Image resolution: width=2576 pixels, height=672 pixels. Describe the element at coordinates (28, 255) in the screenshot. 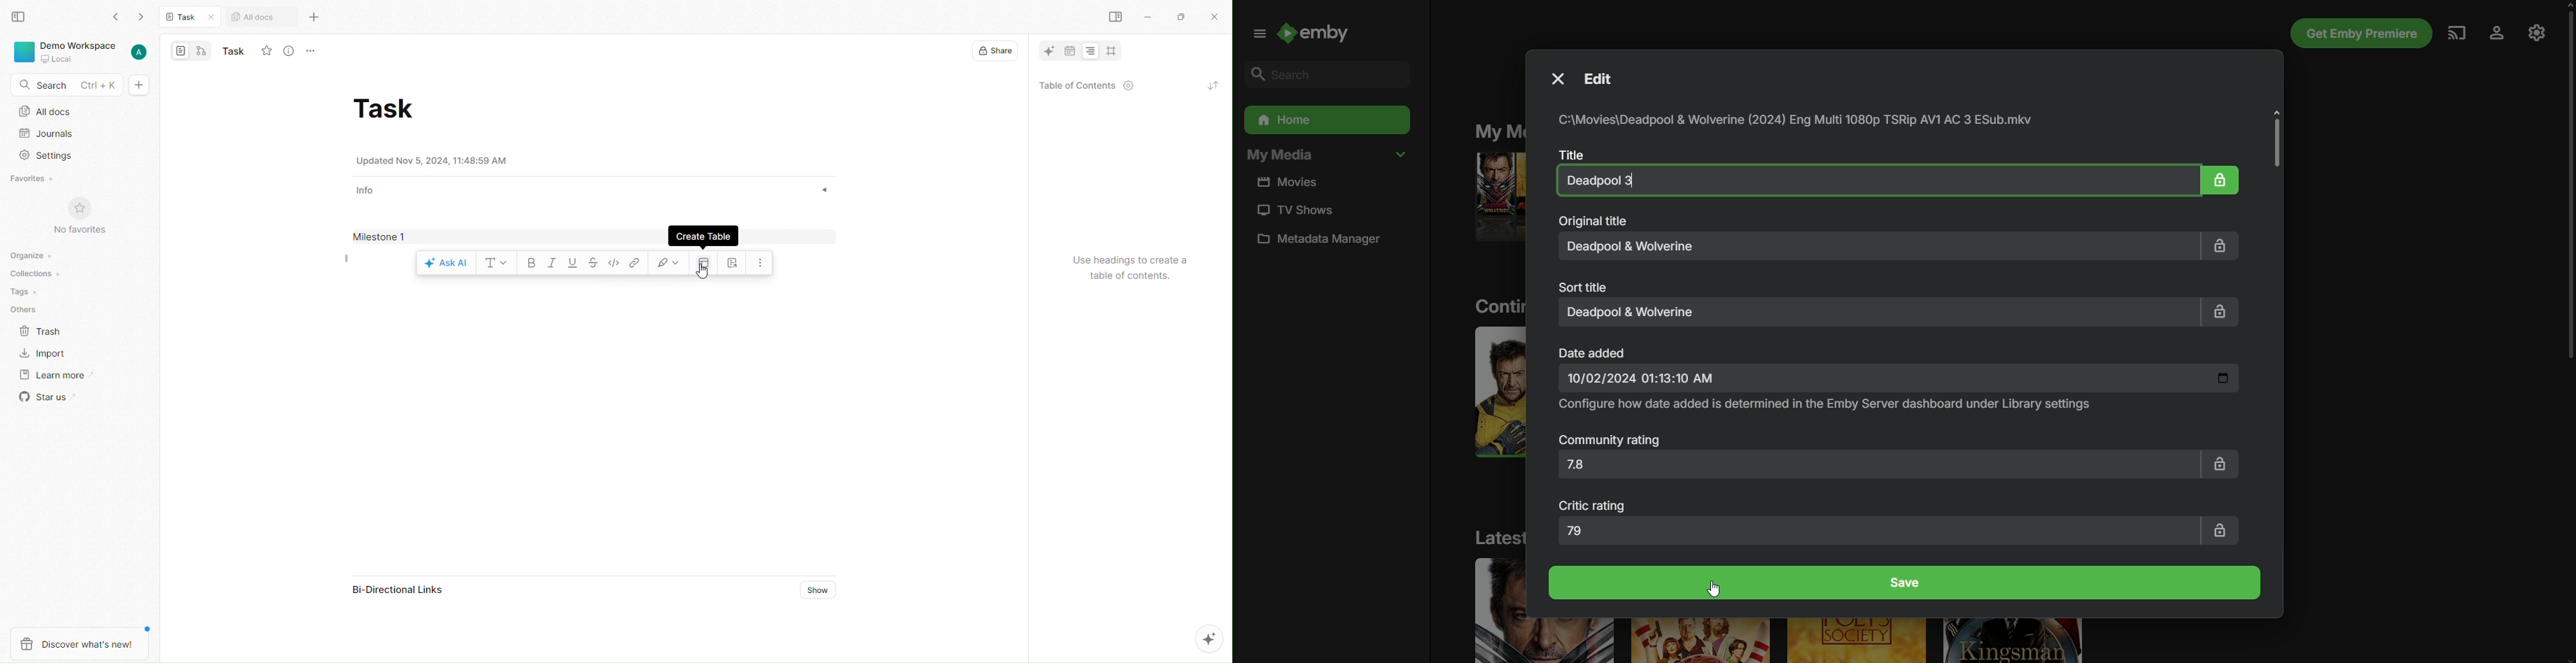

I see `Organize` at that location.